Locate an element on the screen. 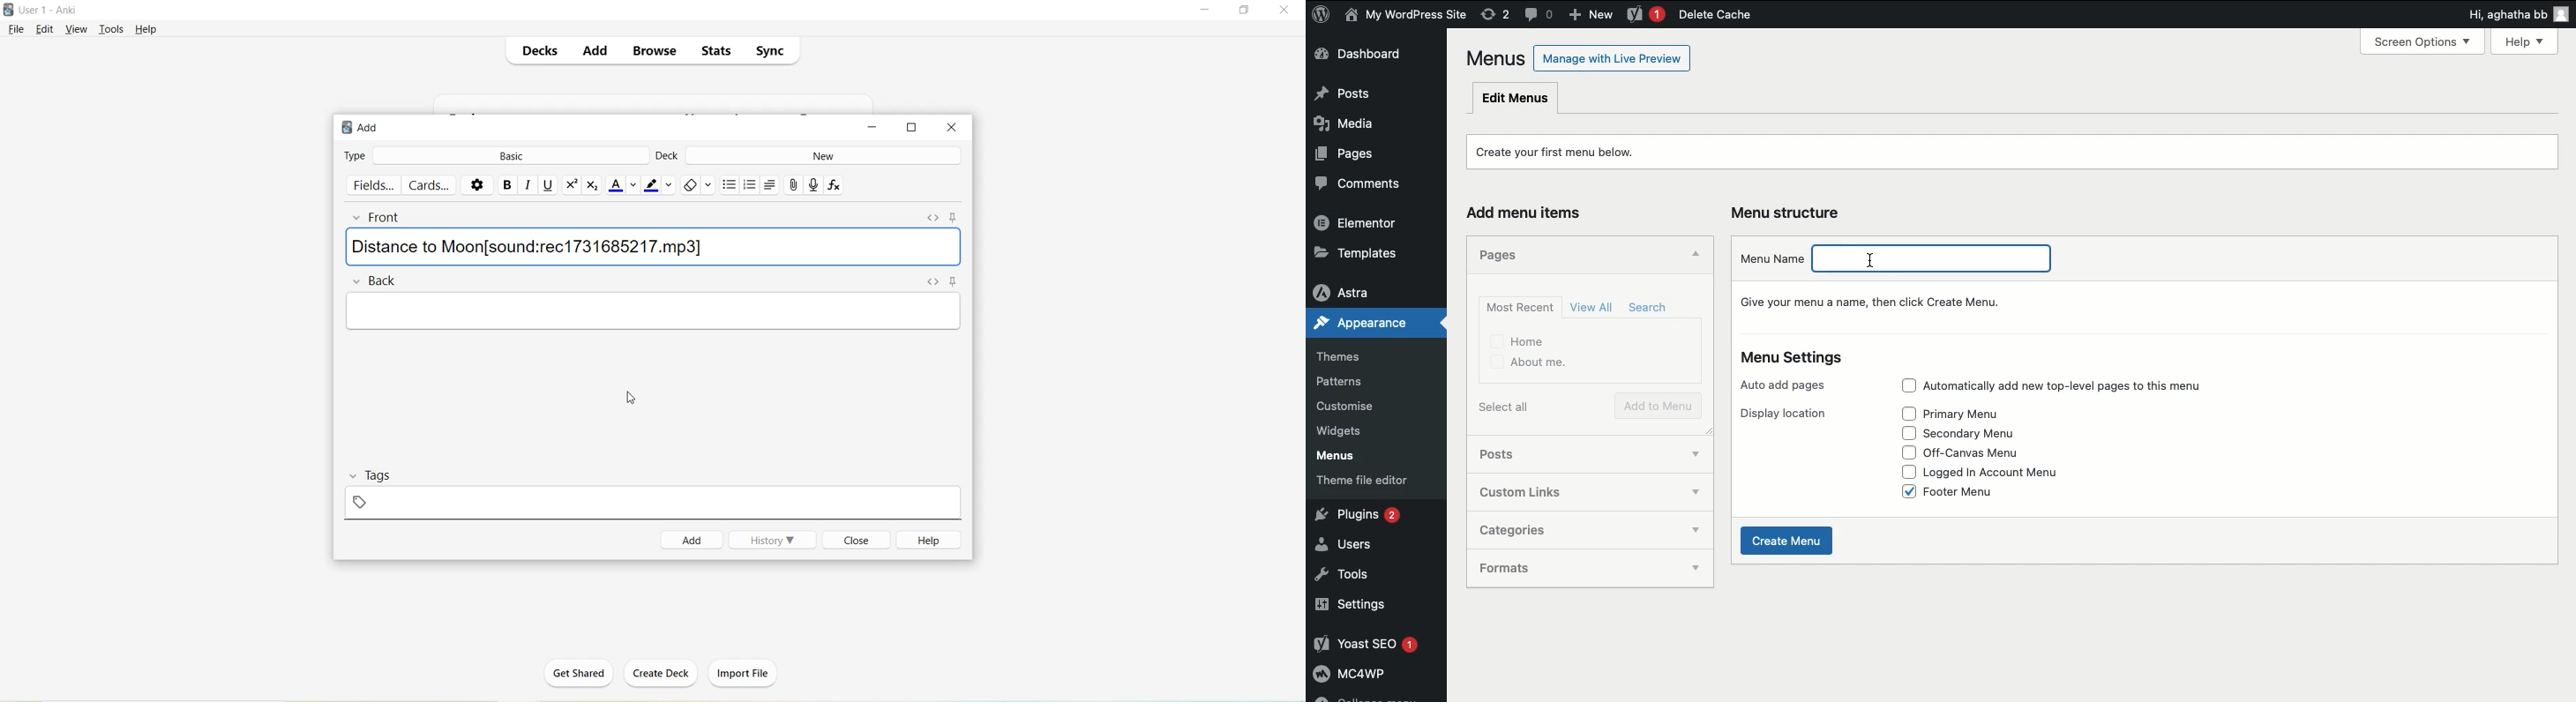 The width and height of the screenshot is (2576, 728). Add is located at coordinates (693, 540).